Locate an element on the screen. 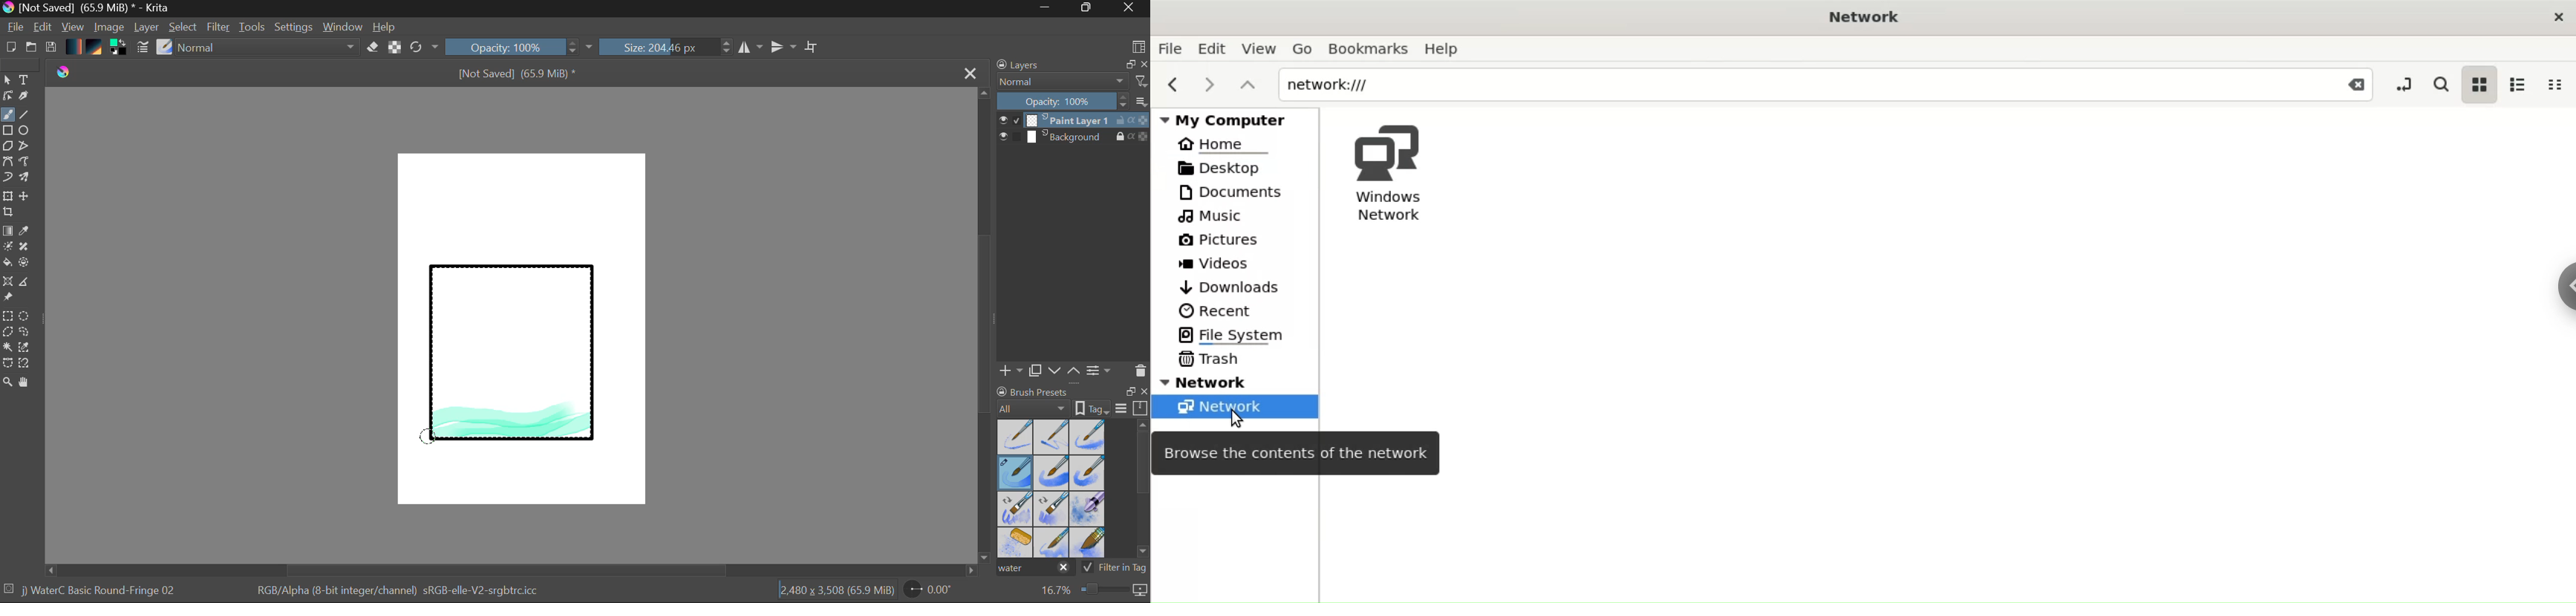  File System is located at coordinates (1245, 335).